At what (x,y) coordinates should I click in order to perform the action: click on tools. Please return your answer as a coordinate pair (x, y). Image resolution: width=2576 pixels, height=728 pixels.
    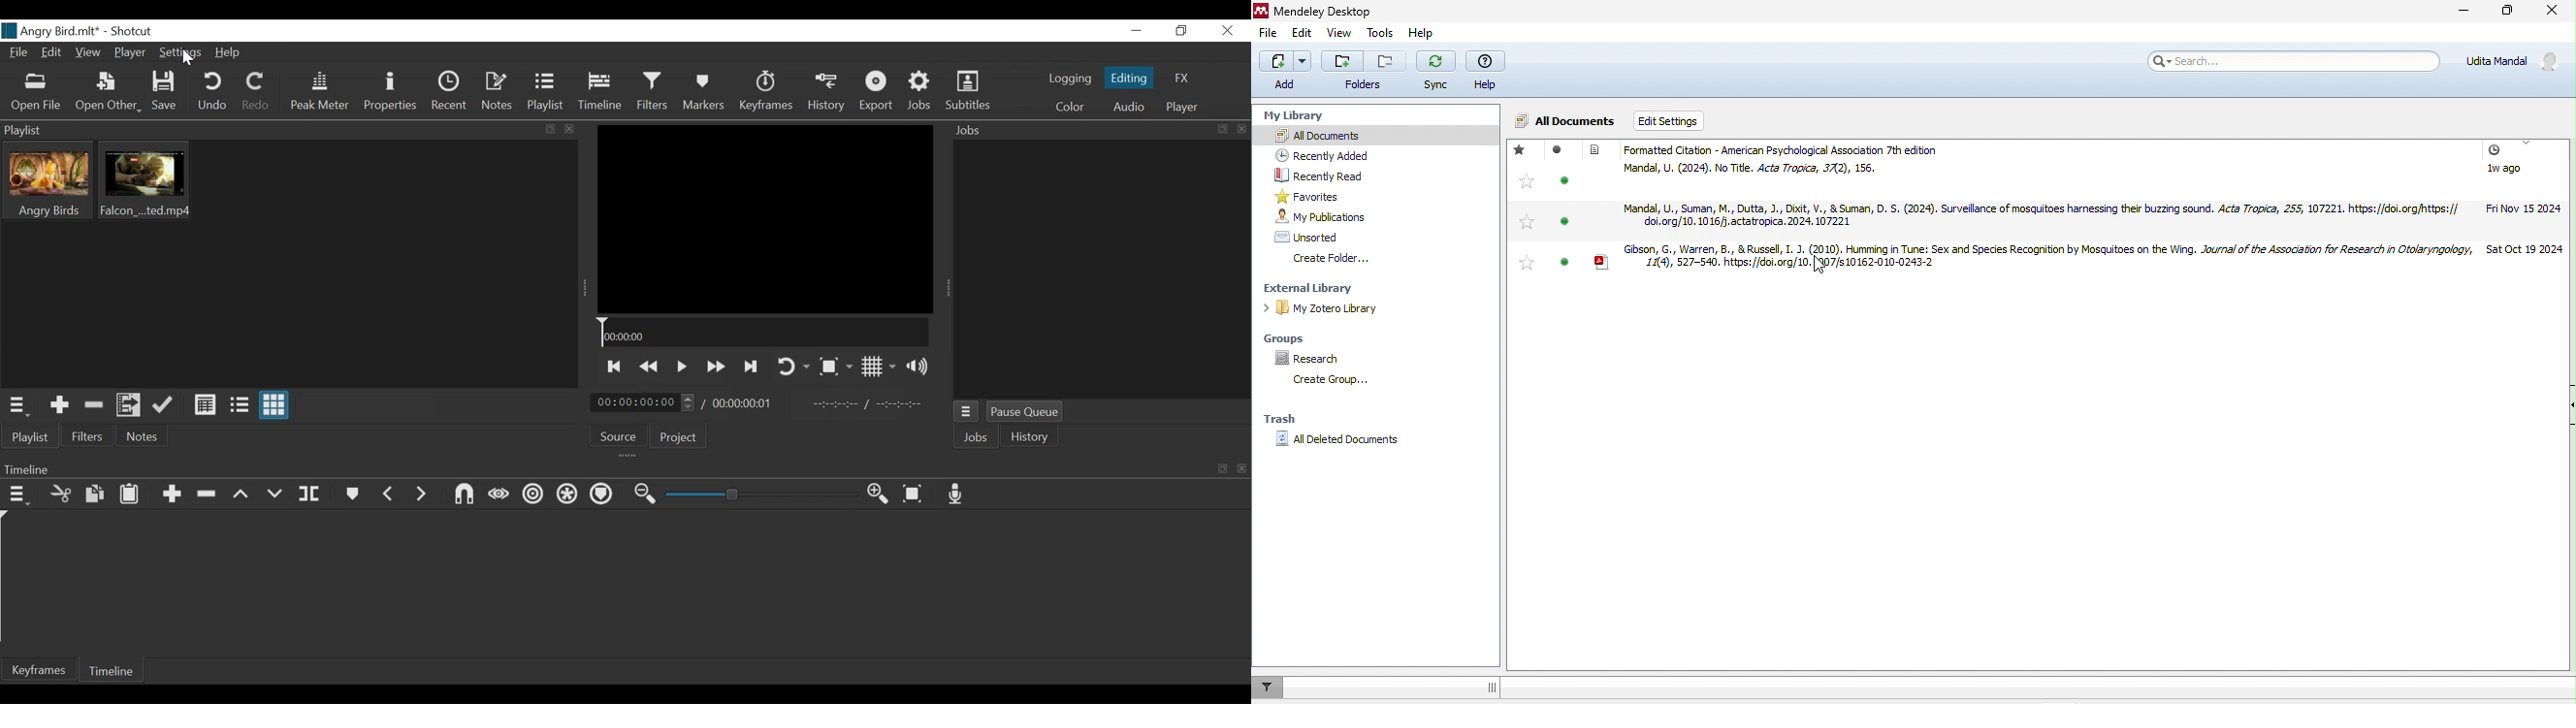
    Looking at the image, I should click on (1381, 29).